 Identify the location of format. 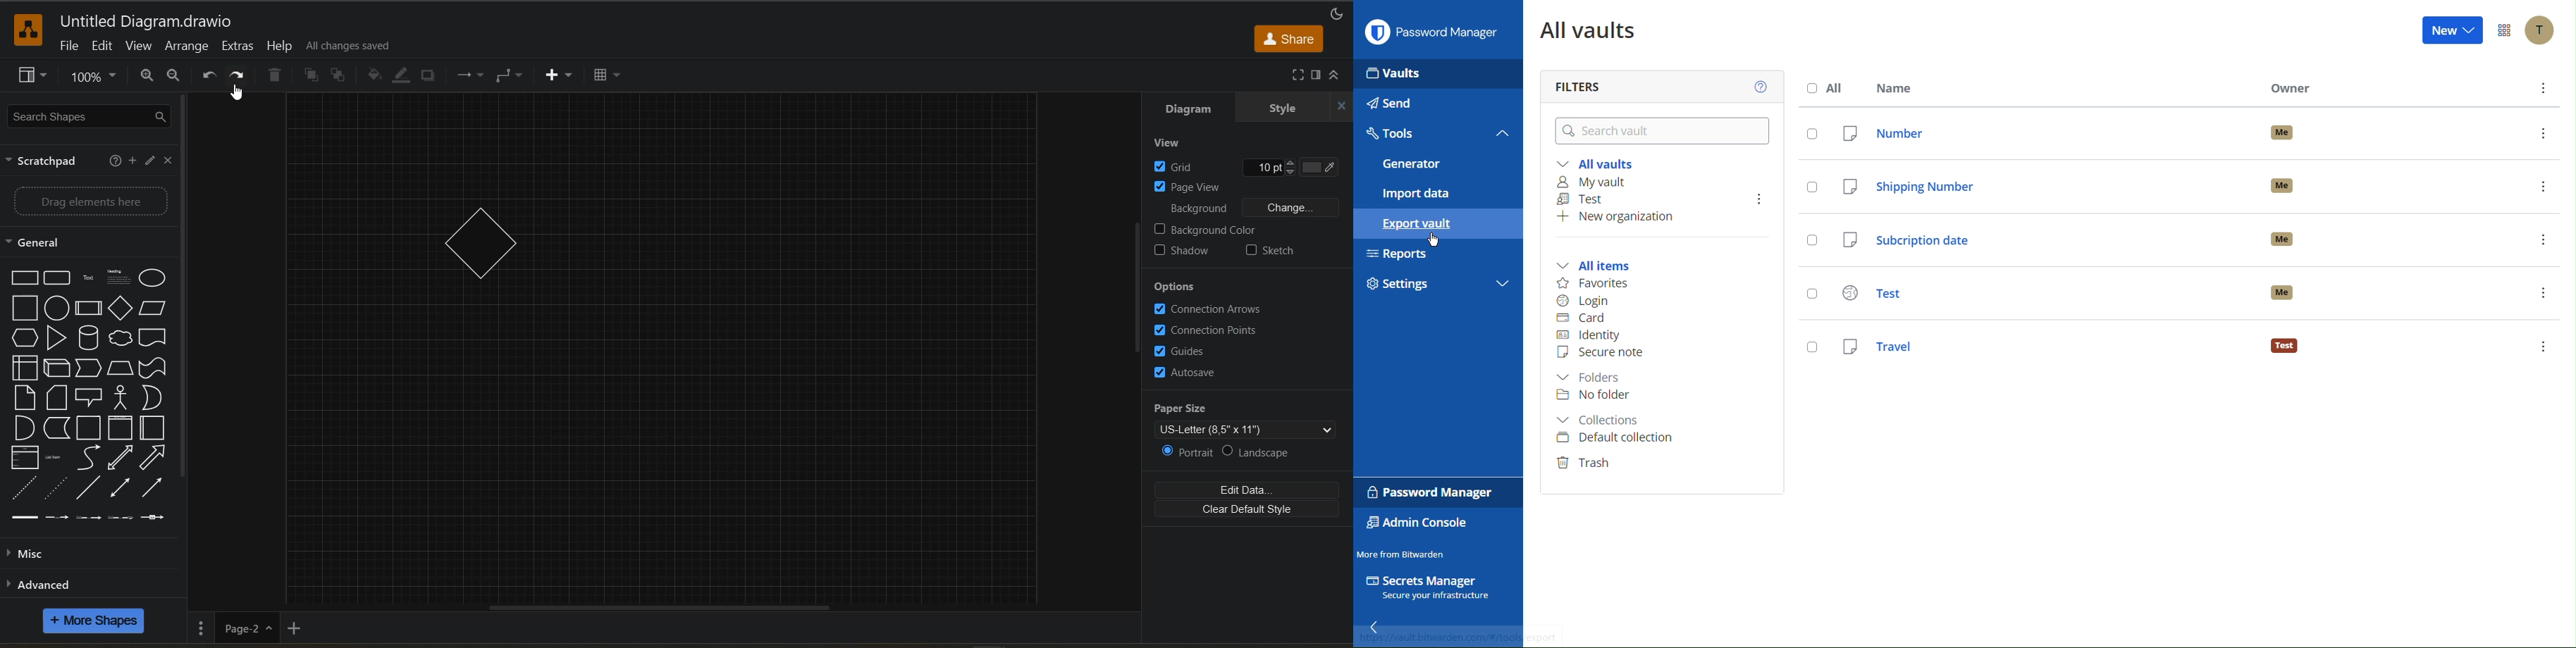
(1315, 78).